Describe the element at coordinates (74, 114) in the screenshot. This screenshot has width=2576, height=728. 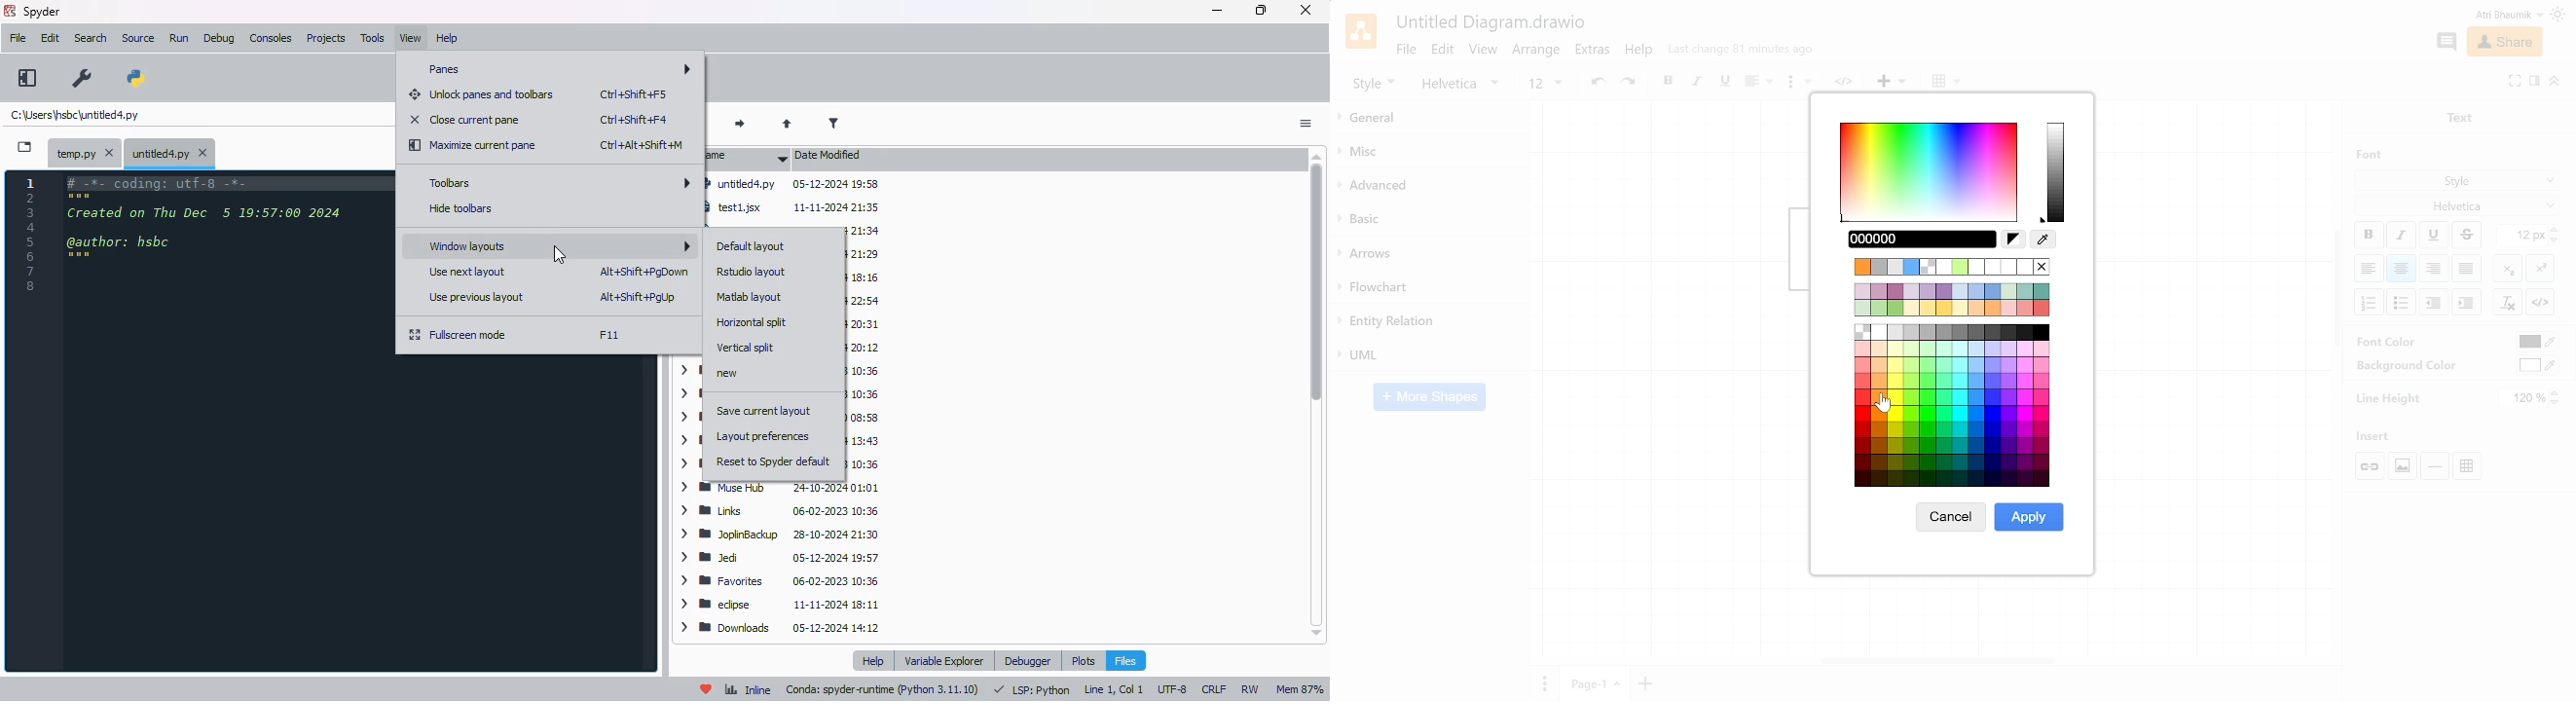
I see `untitled4.py` at that location.